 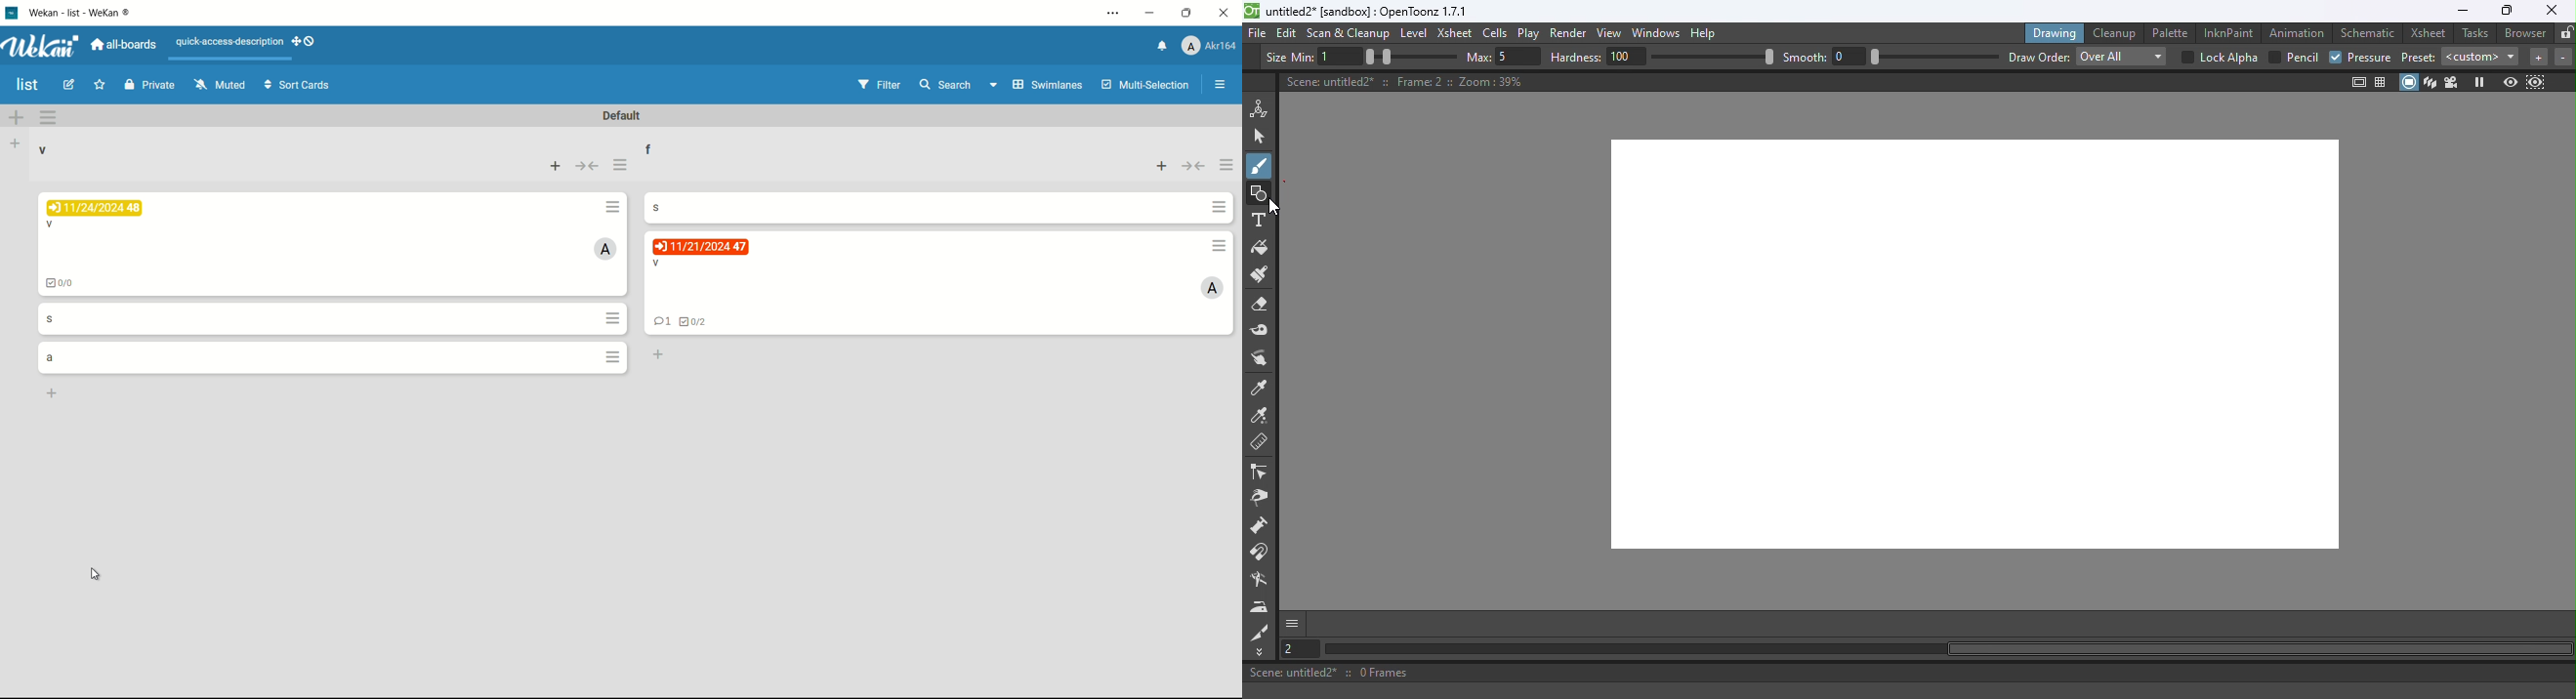 I want to click on show-desktop-drag-handles, so click(x=304, y=42).